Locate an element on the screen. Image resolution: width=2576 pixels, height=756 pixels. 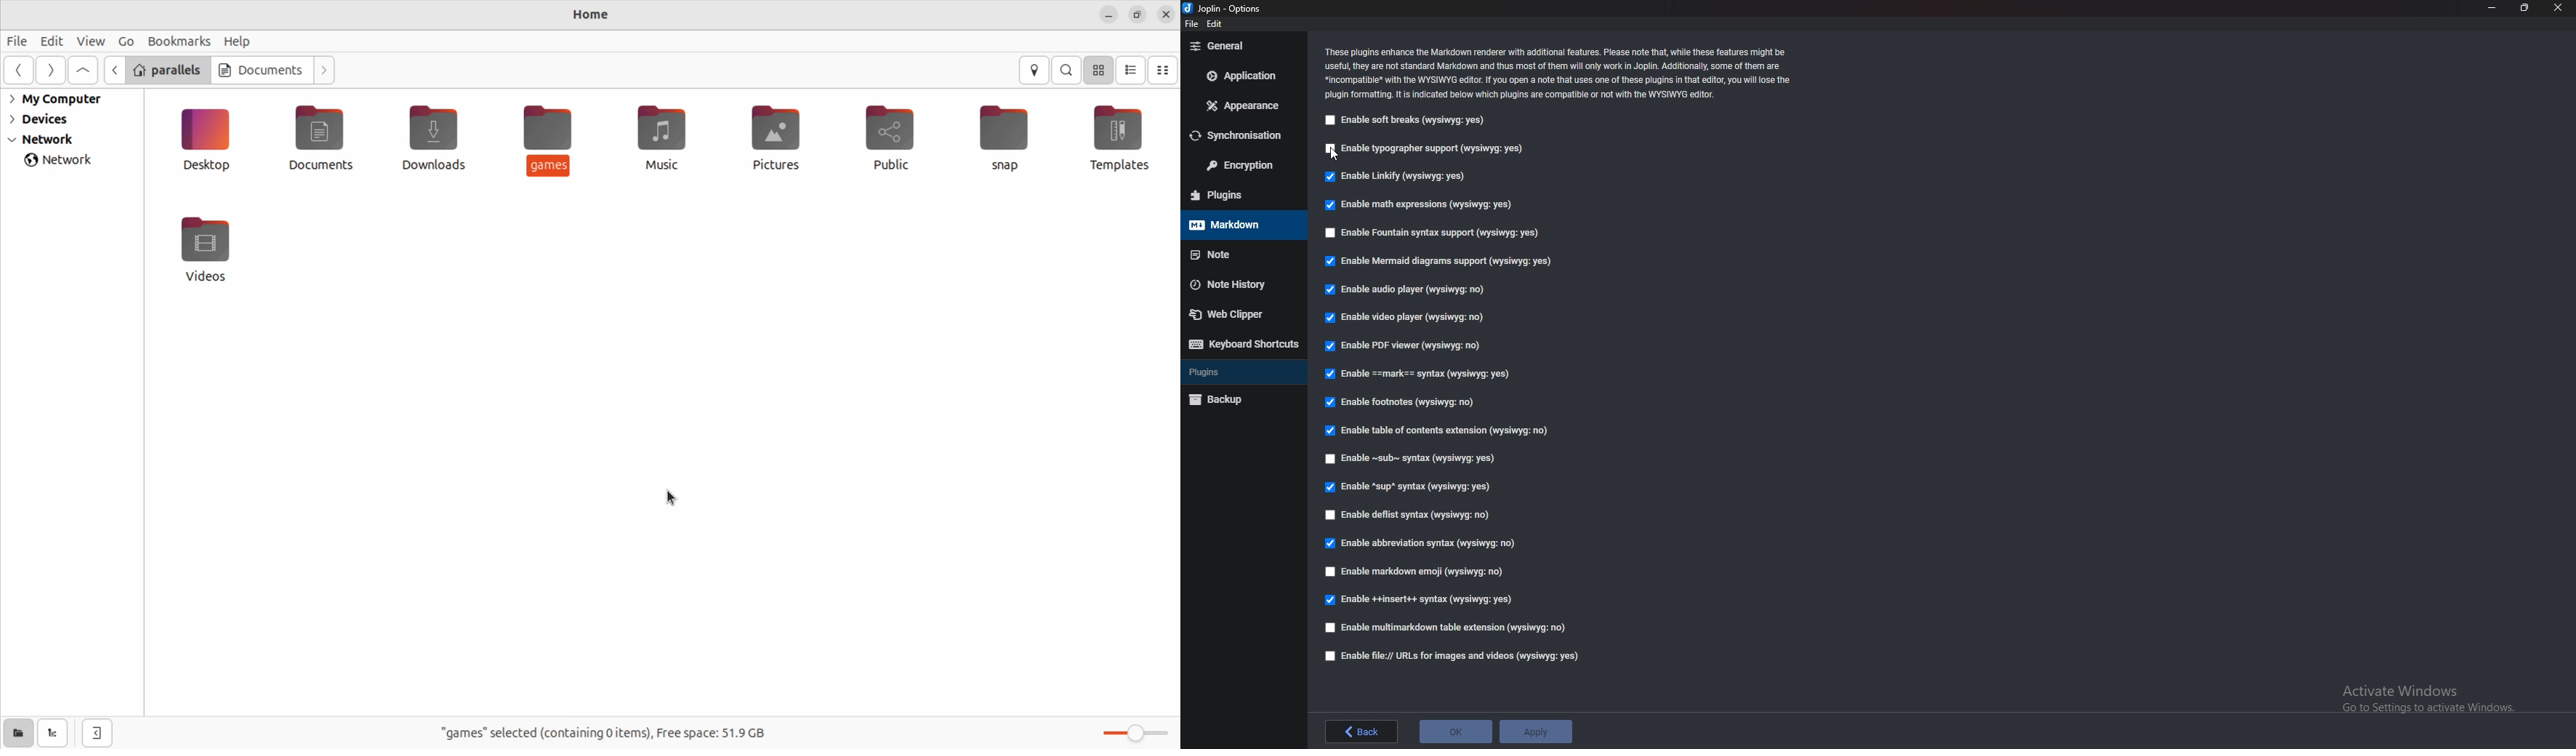
snap is located at coordinates (1009, 134).